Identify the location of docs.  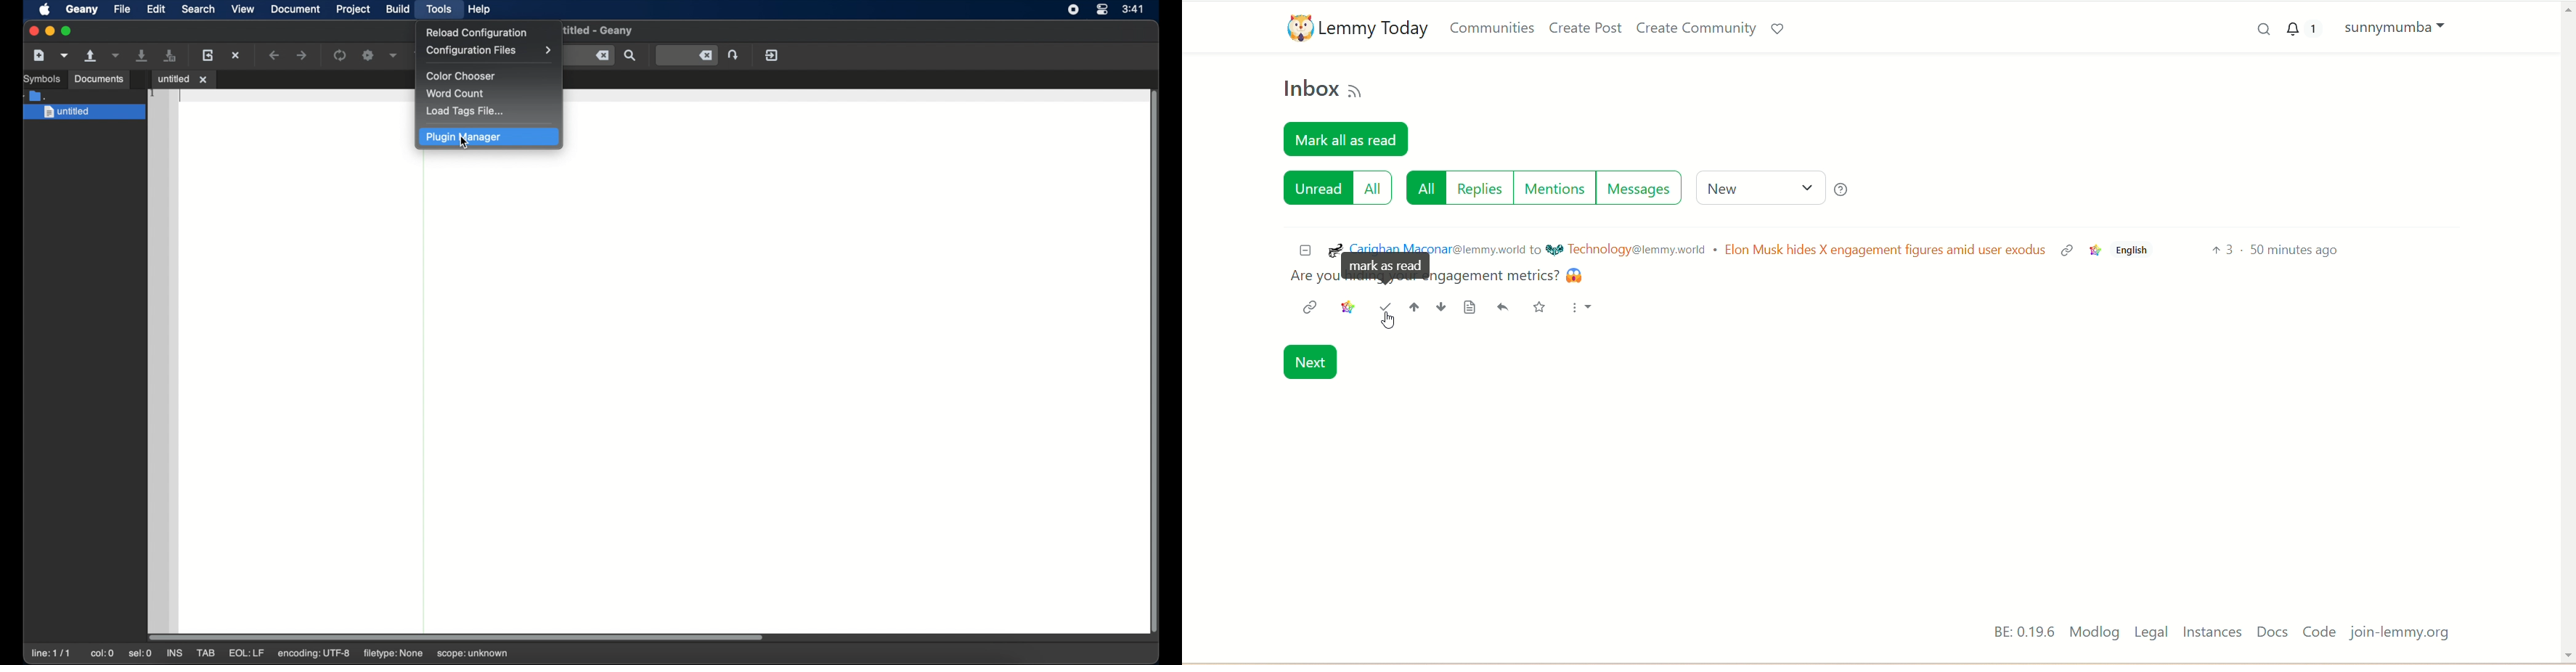
(2270, 633).